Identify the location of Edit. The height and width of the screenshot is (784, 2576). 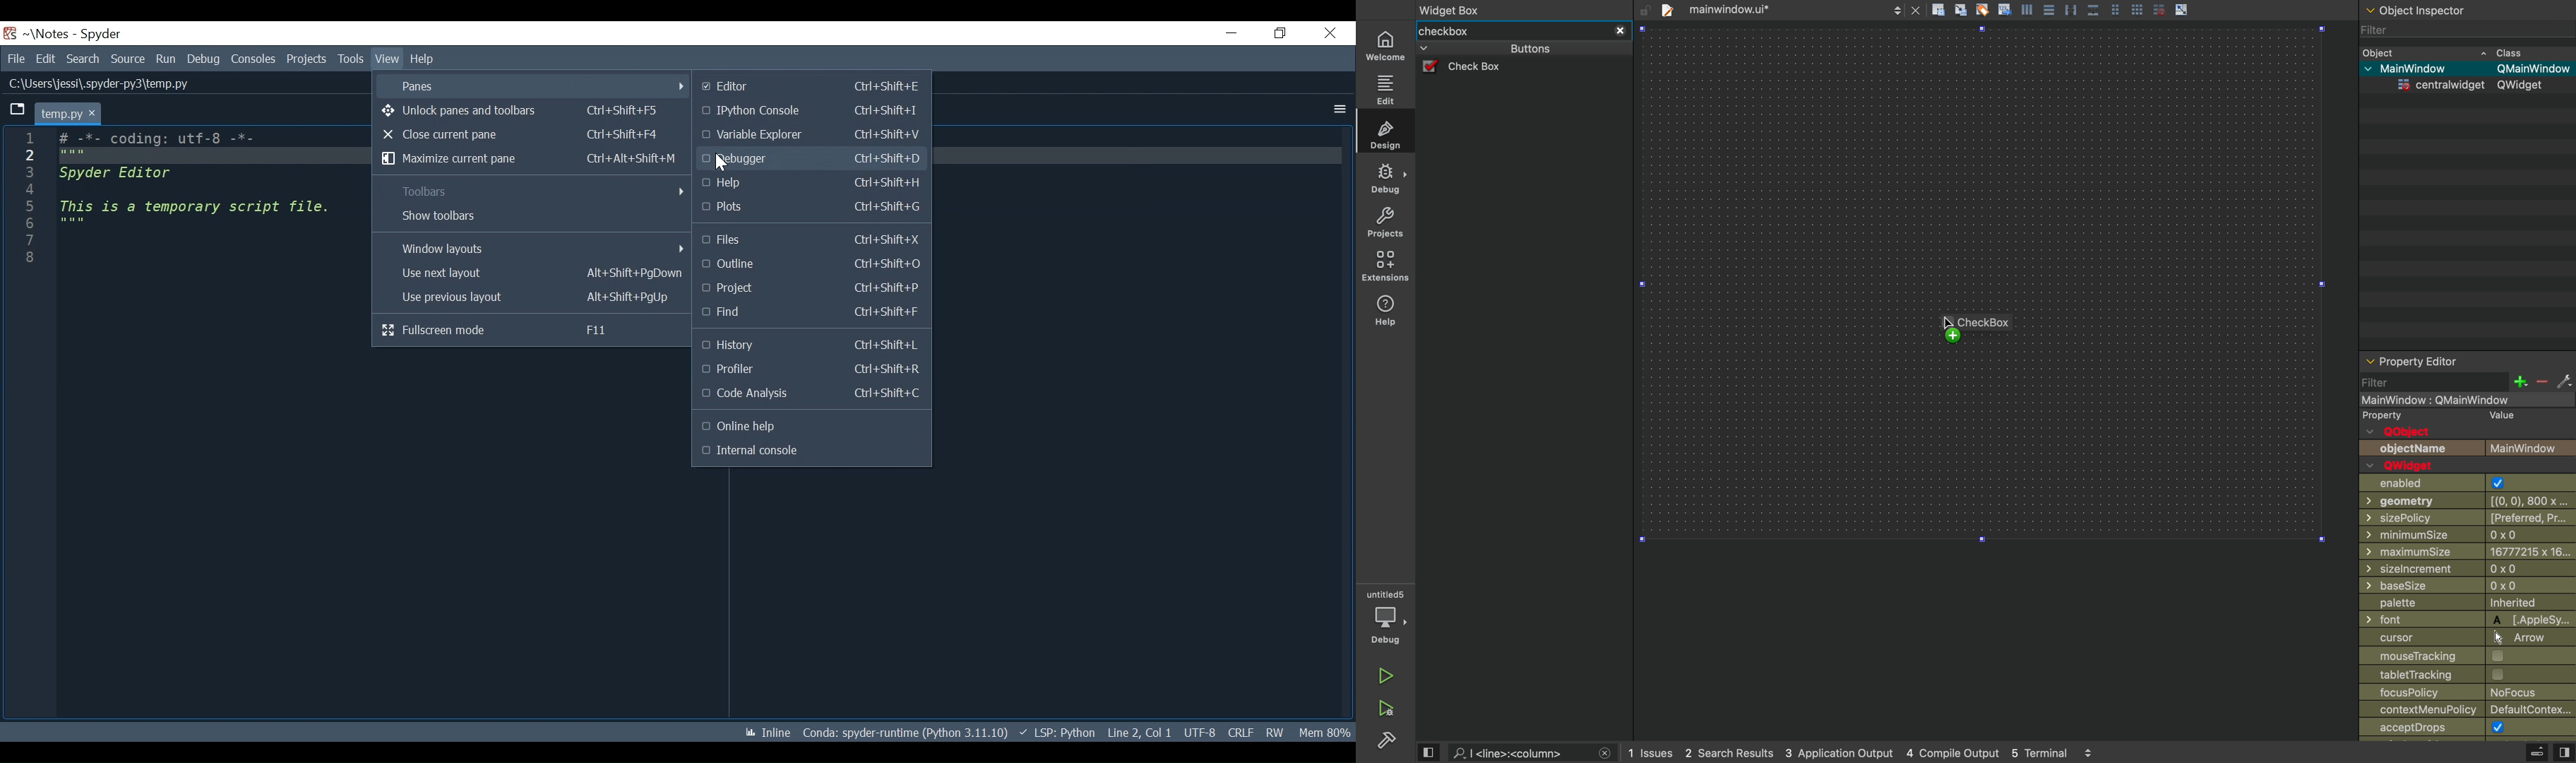
(45, 59).